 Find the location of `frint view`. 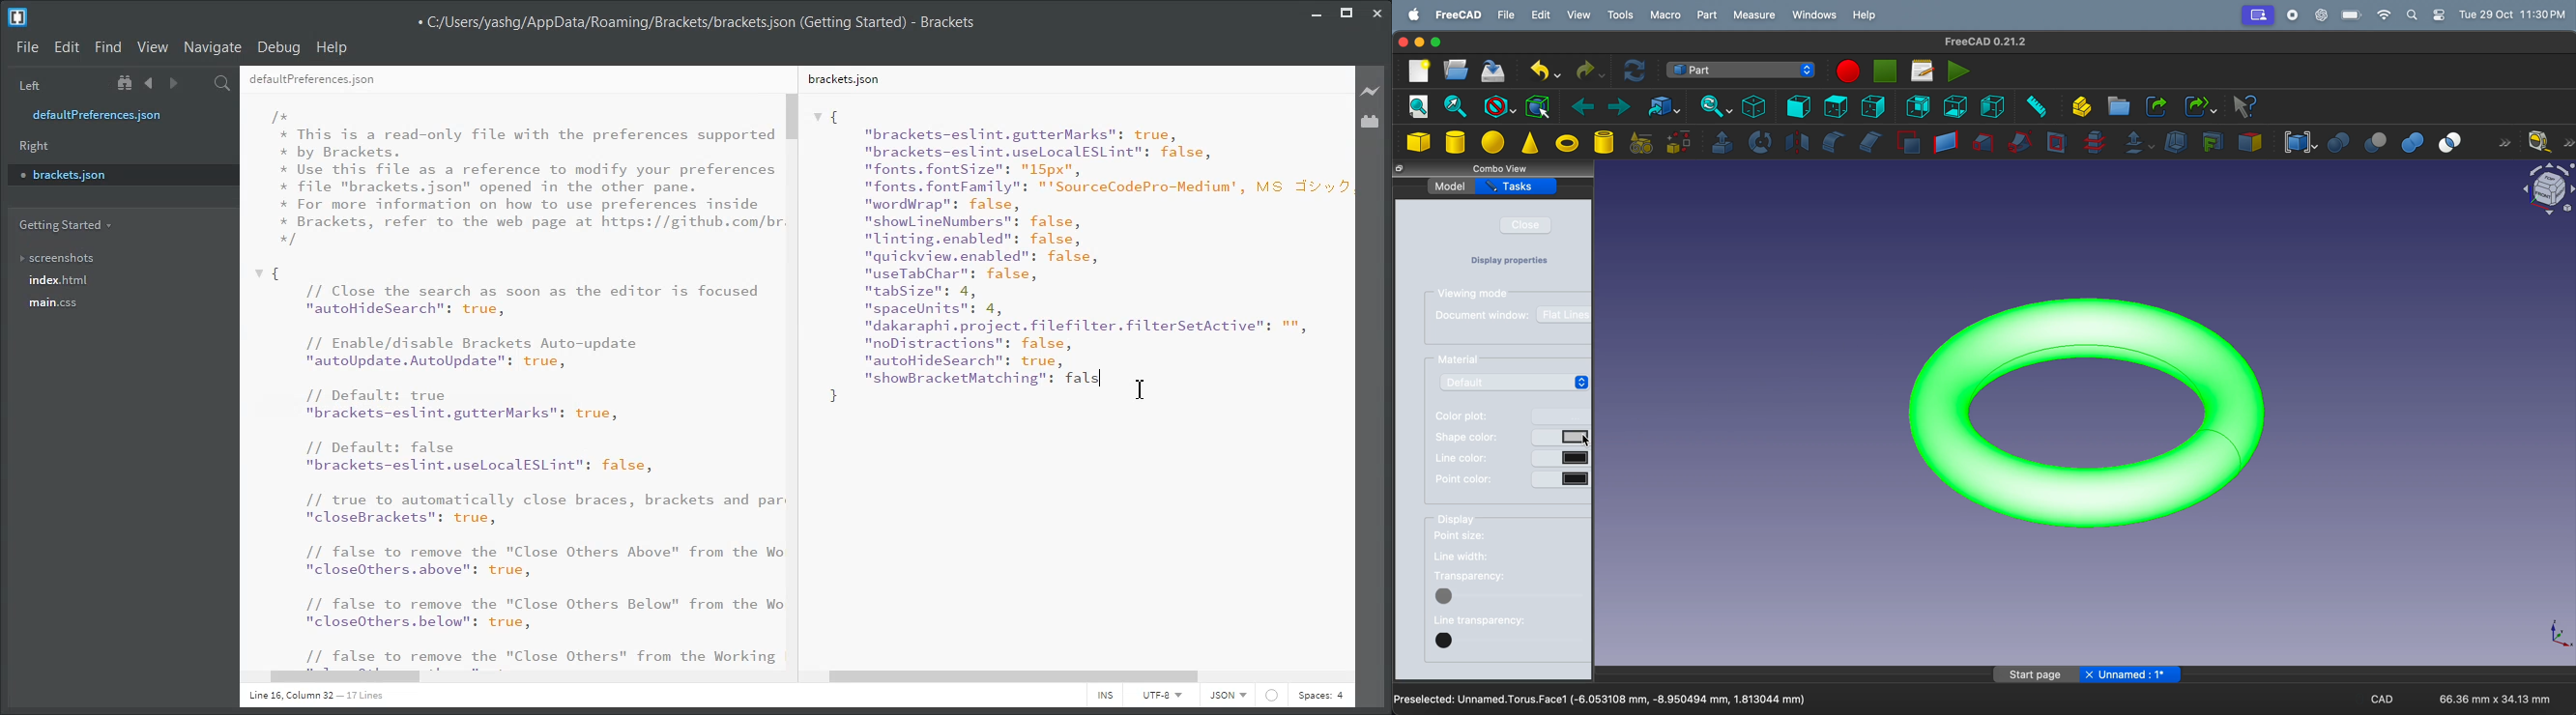

frint view is located at coordinates (1795, 106).